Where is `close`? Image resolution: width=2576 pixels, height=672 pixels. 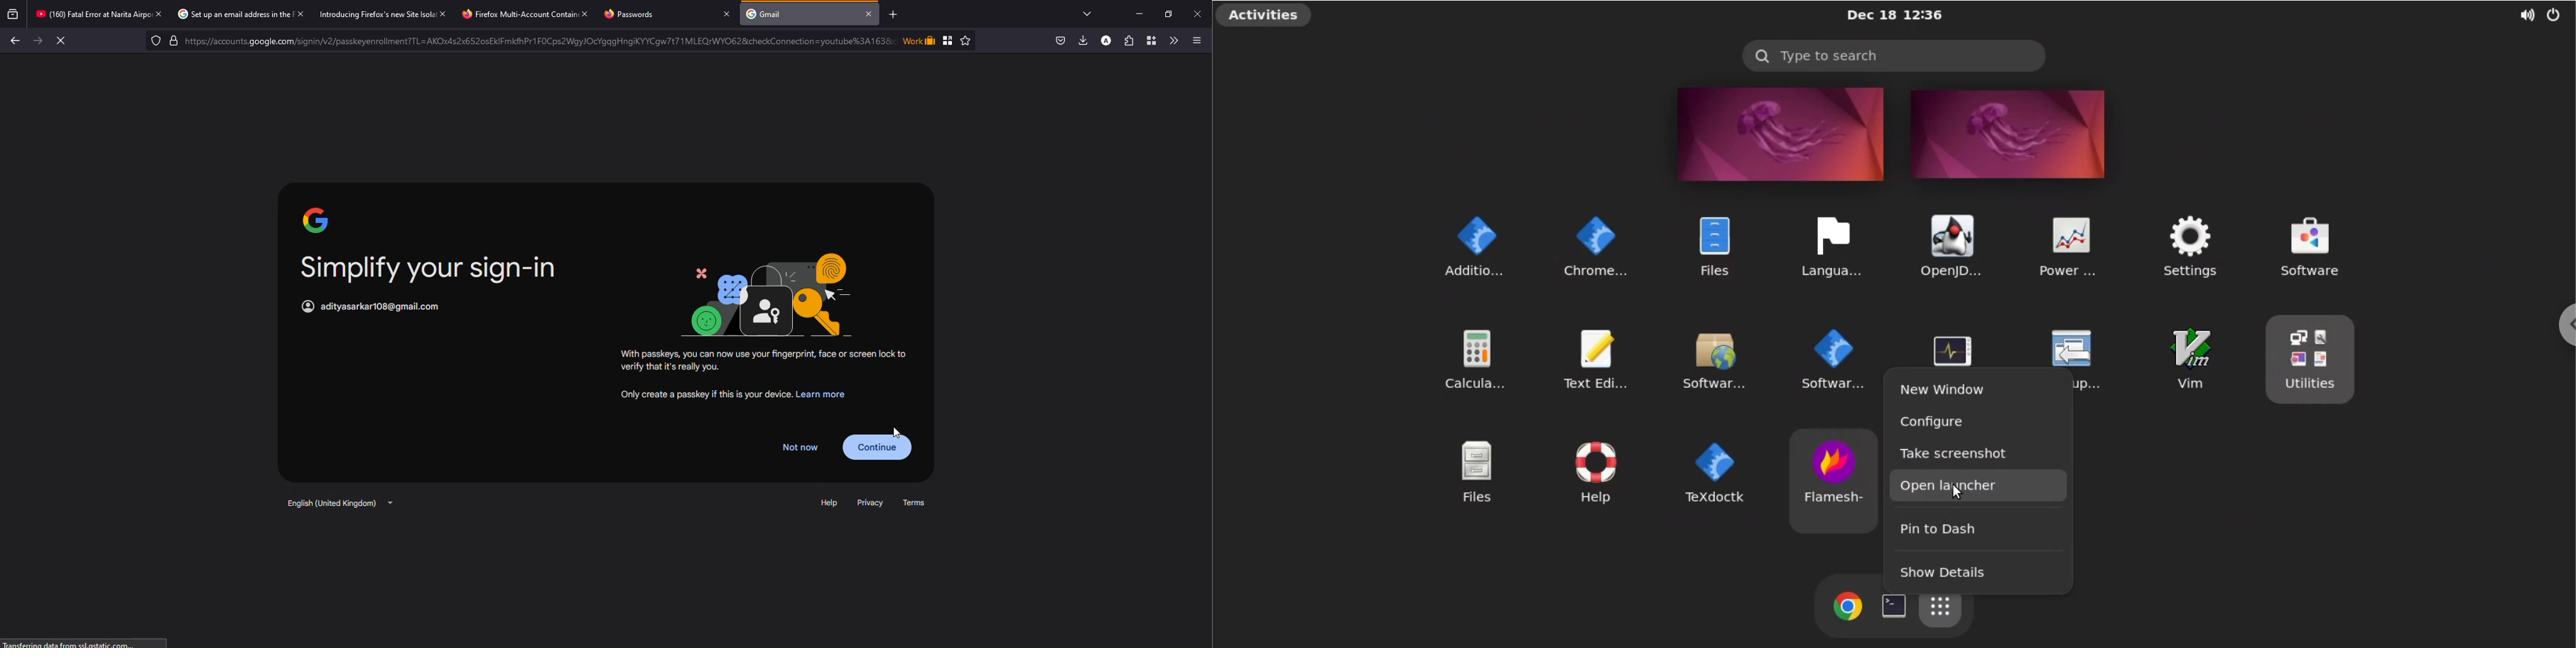
close is located at coordinates (159, 14).